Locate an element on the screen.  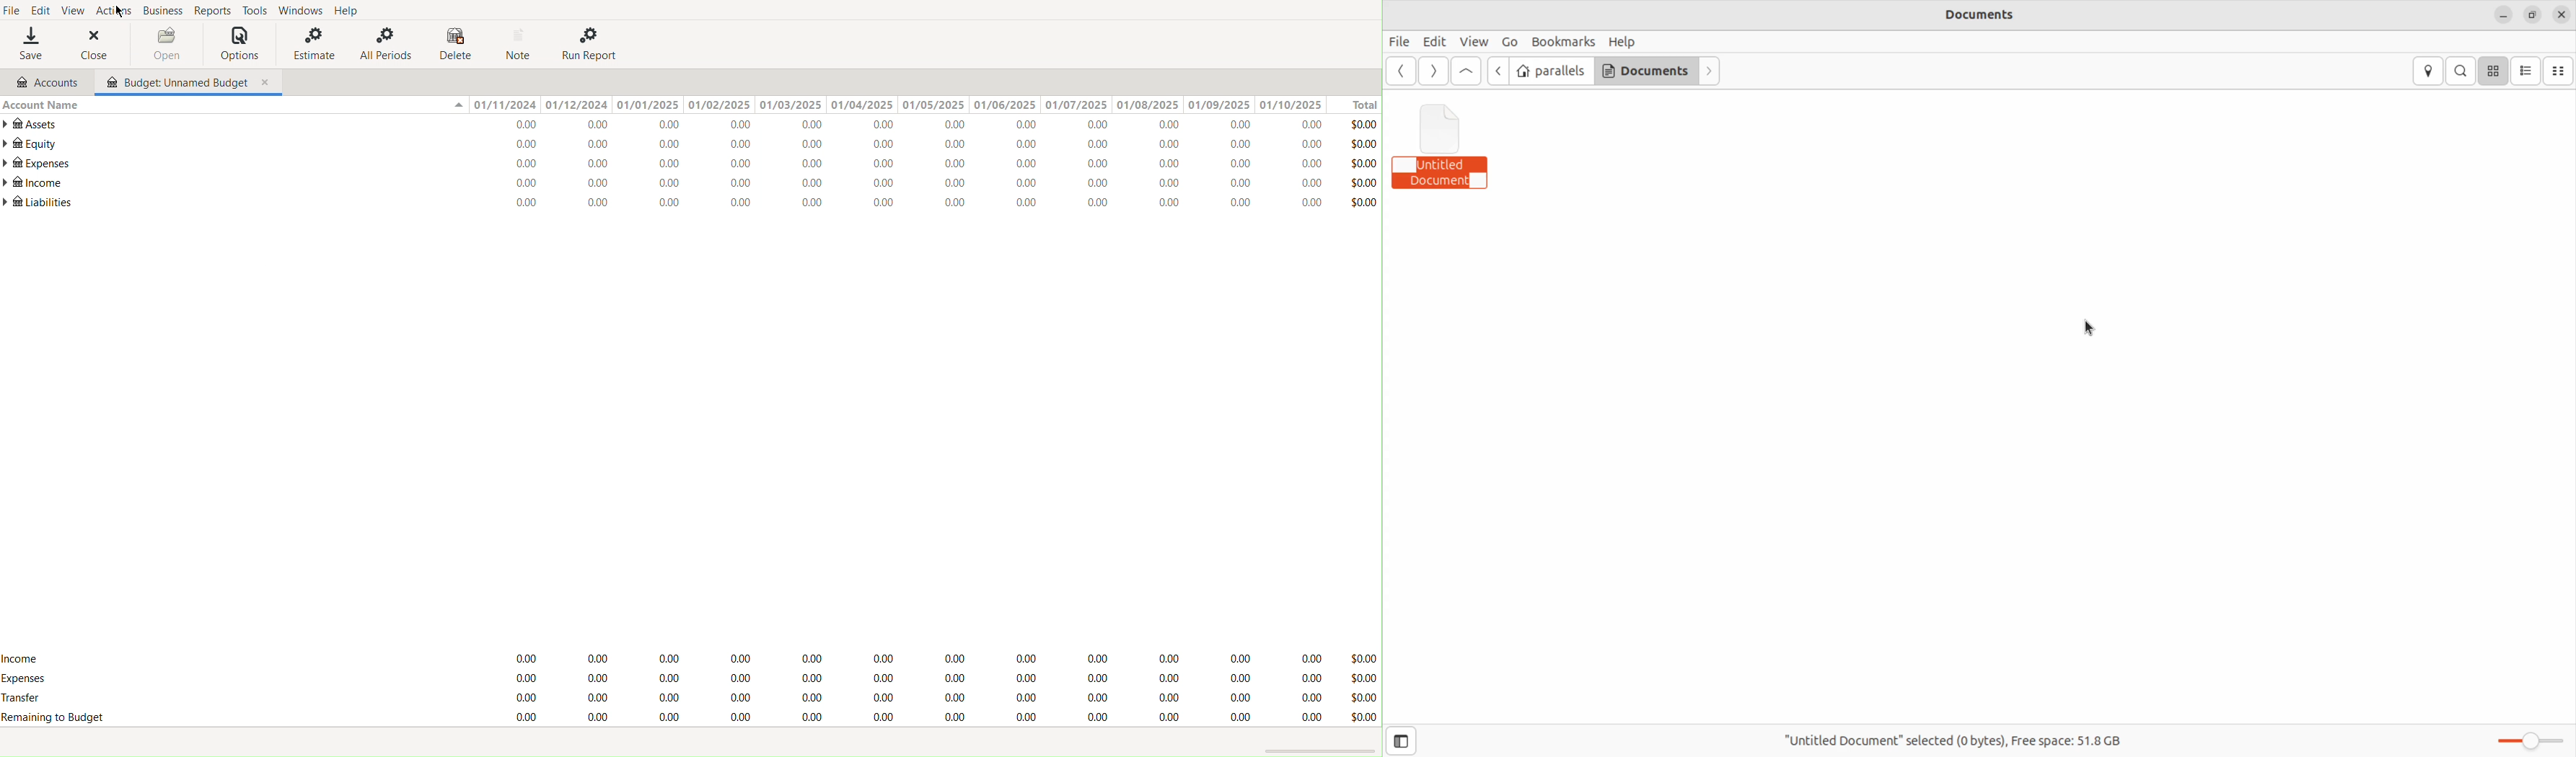
All Periods is located at coordinates (384, 45).